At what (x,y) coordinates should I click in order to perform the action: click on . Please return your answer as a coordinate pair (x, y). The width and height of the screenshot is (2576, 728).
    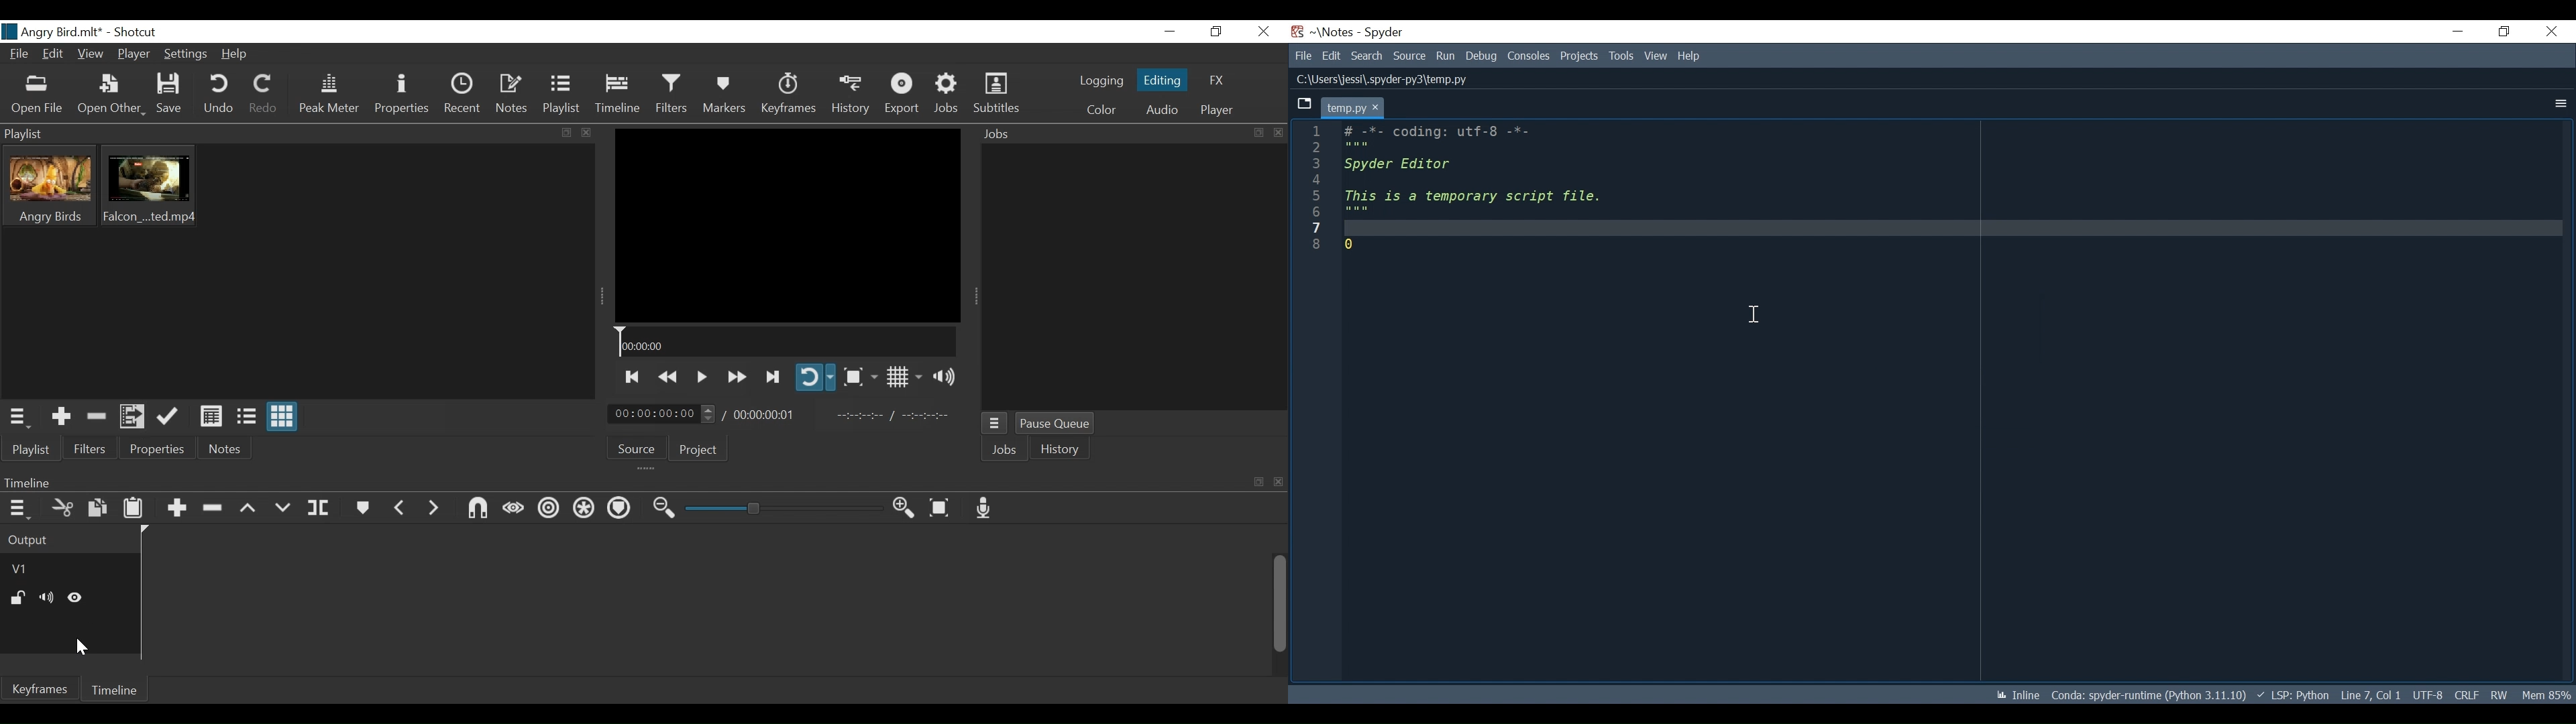
    Looking at the image, I should click on (462, 95).